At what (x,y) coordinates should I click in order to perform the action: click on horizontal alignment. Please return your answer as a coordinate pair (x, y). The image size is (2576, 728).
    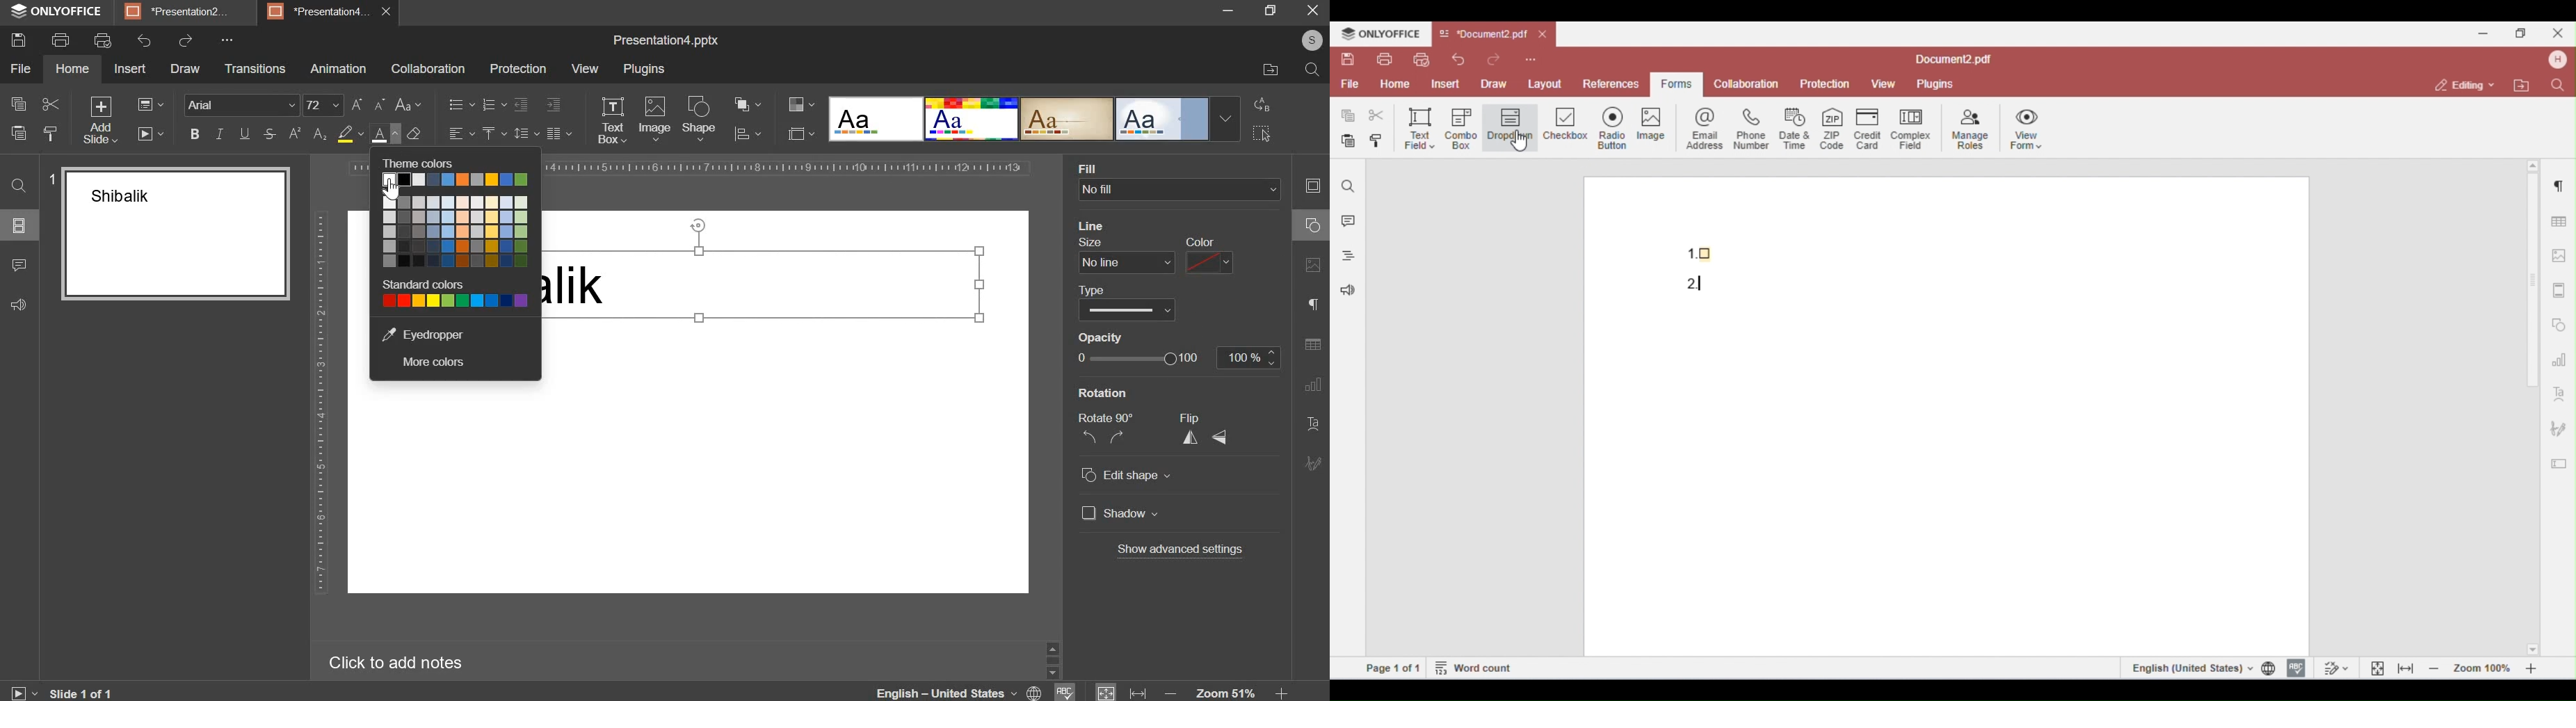
    Looking at the image, I should click on (461, 131).